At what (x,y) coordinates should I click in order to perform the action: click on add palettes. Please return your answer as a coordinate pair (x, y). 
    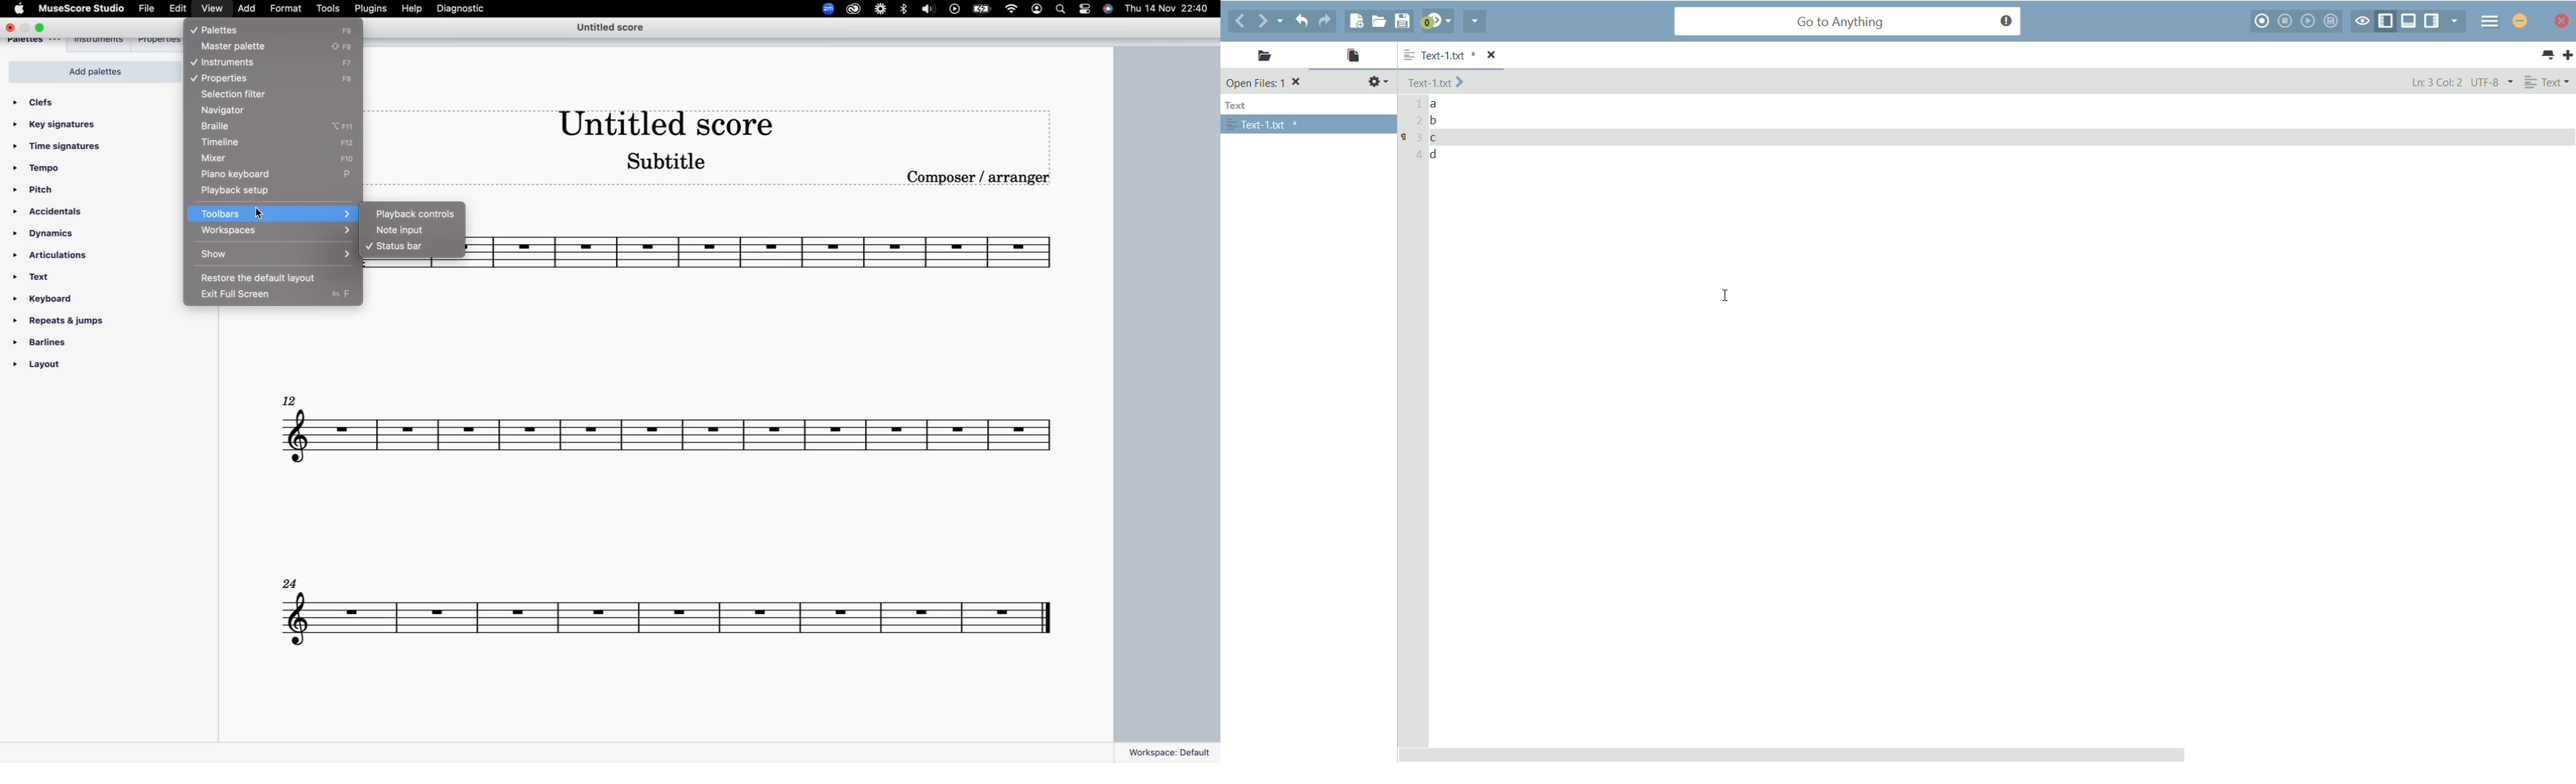
    Looking at the image, I should click on (88, 72).